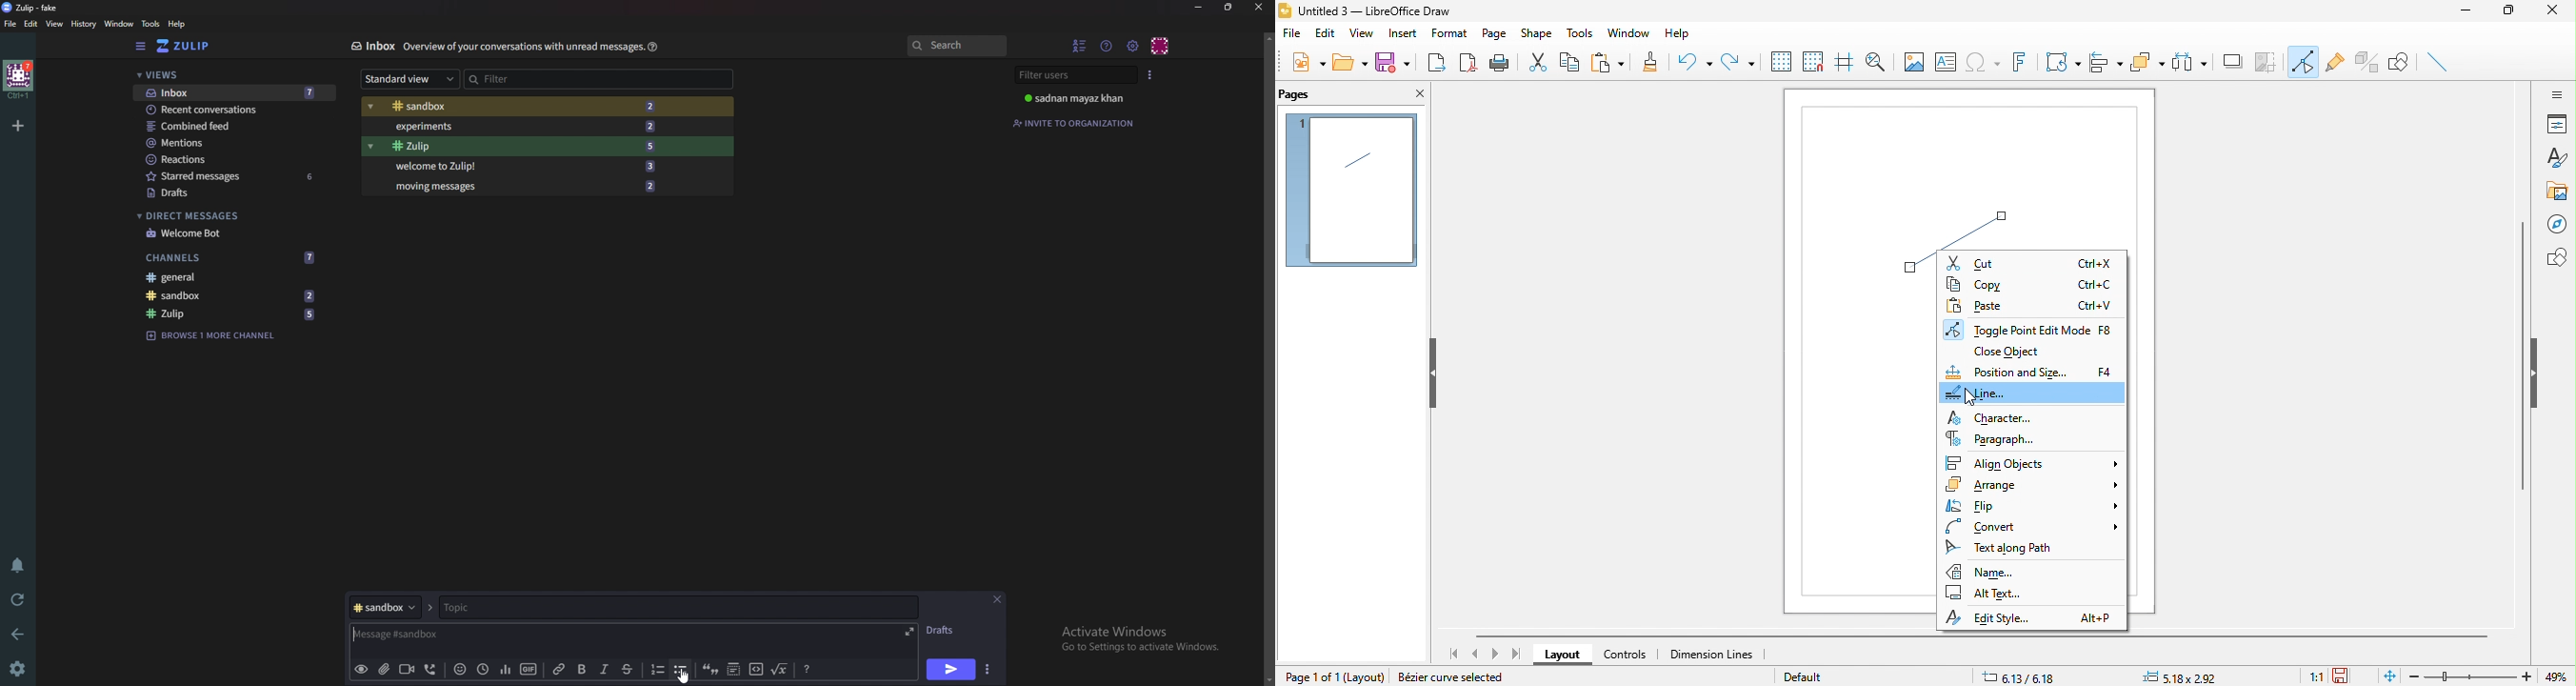 The image size is (2576, 700). I want to click on select line, so click(1982, 212).